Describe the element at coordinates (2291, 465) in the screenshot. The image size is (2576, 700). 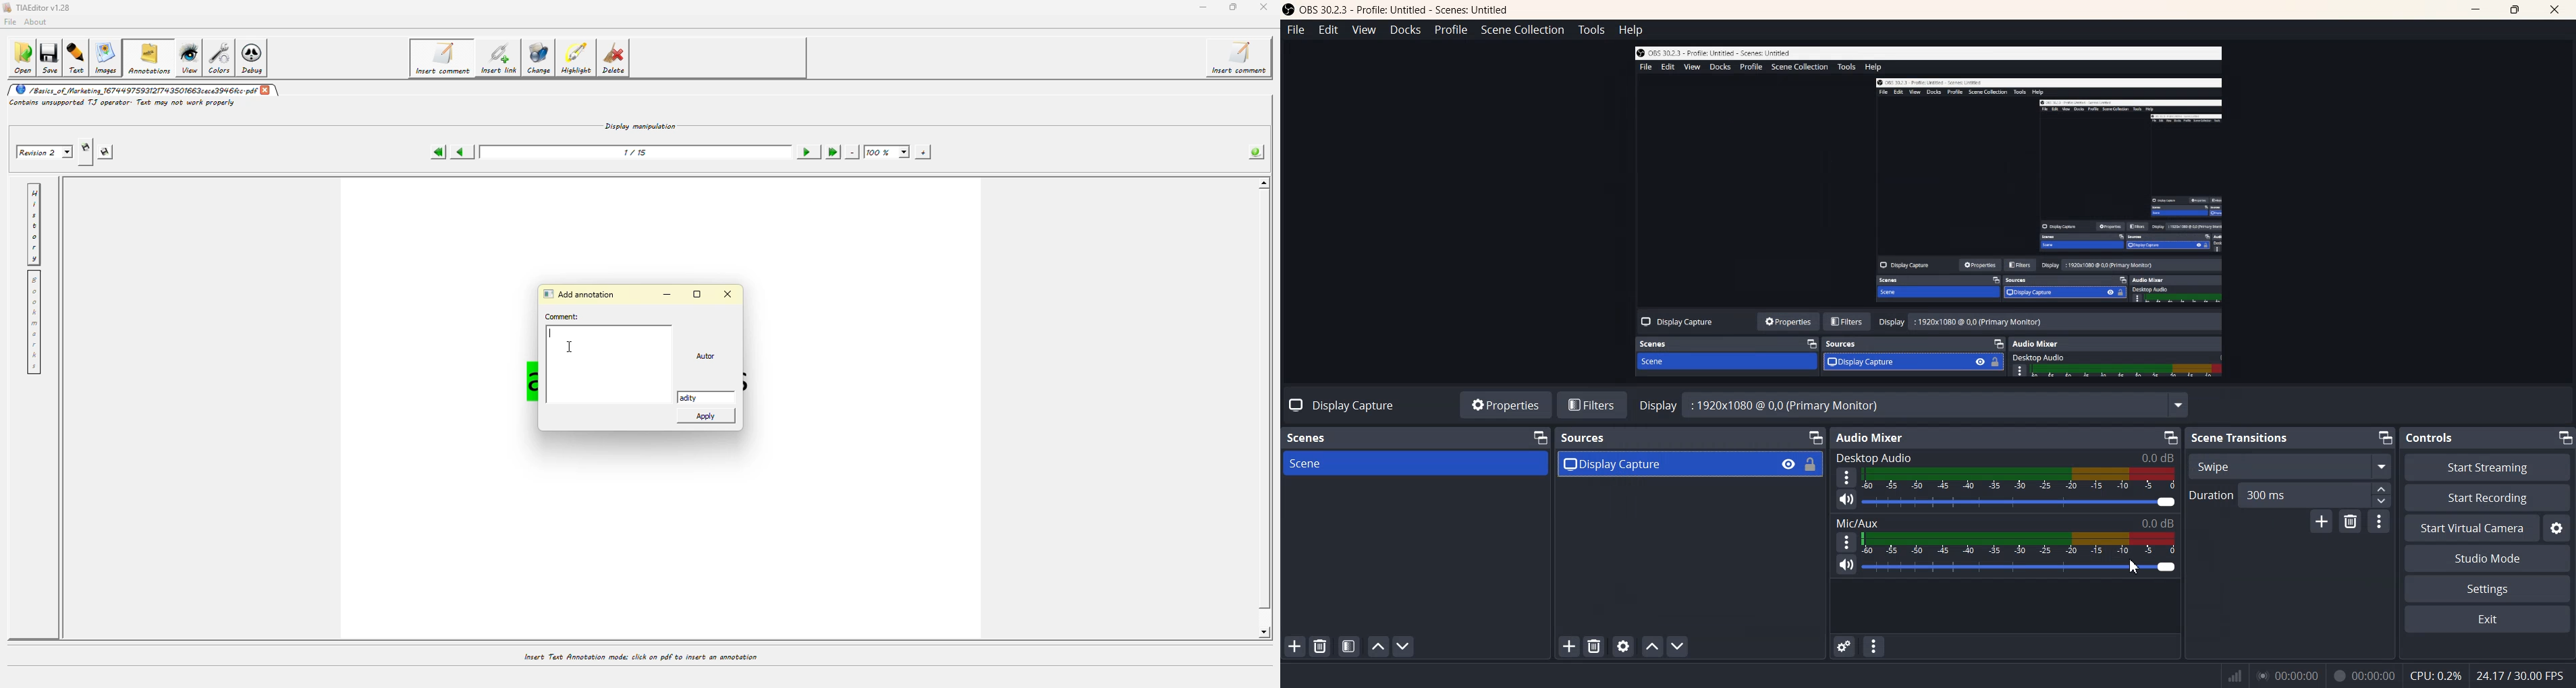
I see `Swipe` at that location.